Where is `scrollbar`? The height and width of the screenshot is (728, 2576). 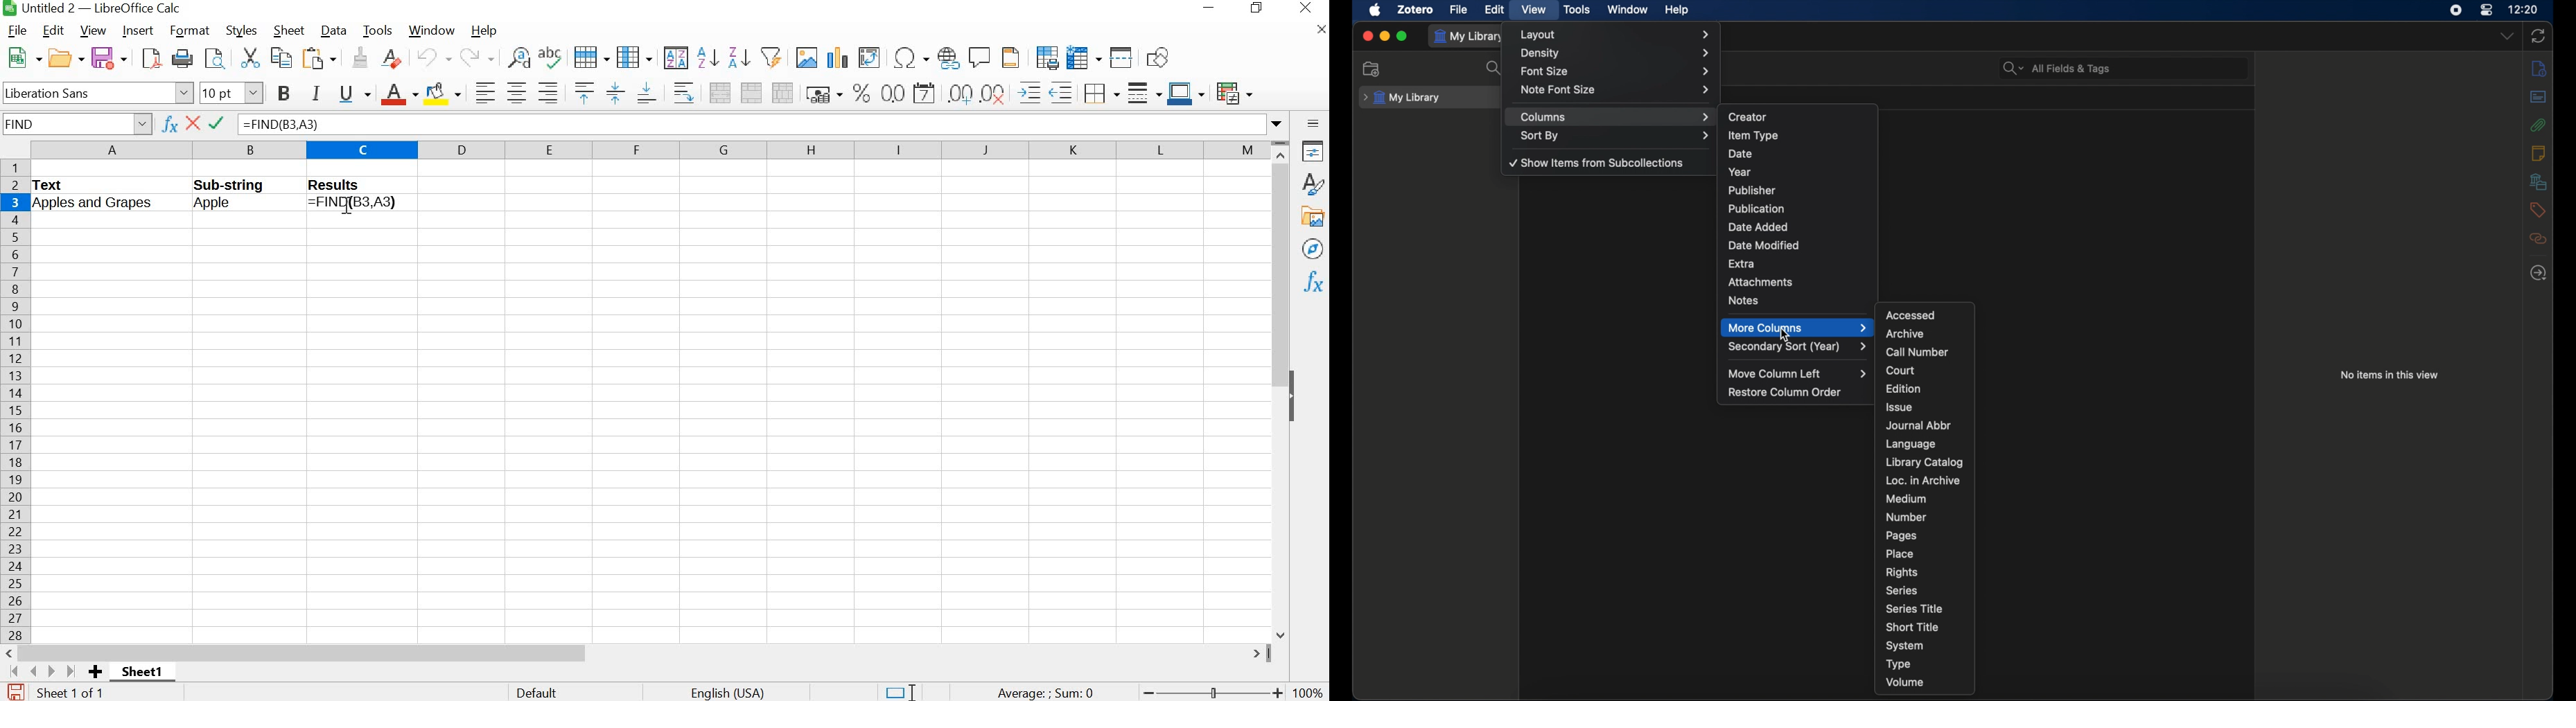 scrollbar is located at coordinates (640, 653).